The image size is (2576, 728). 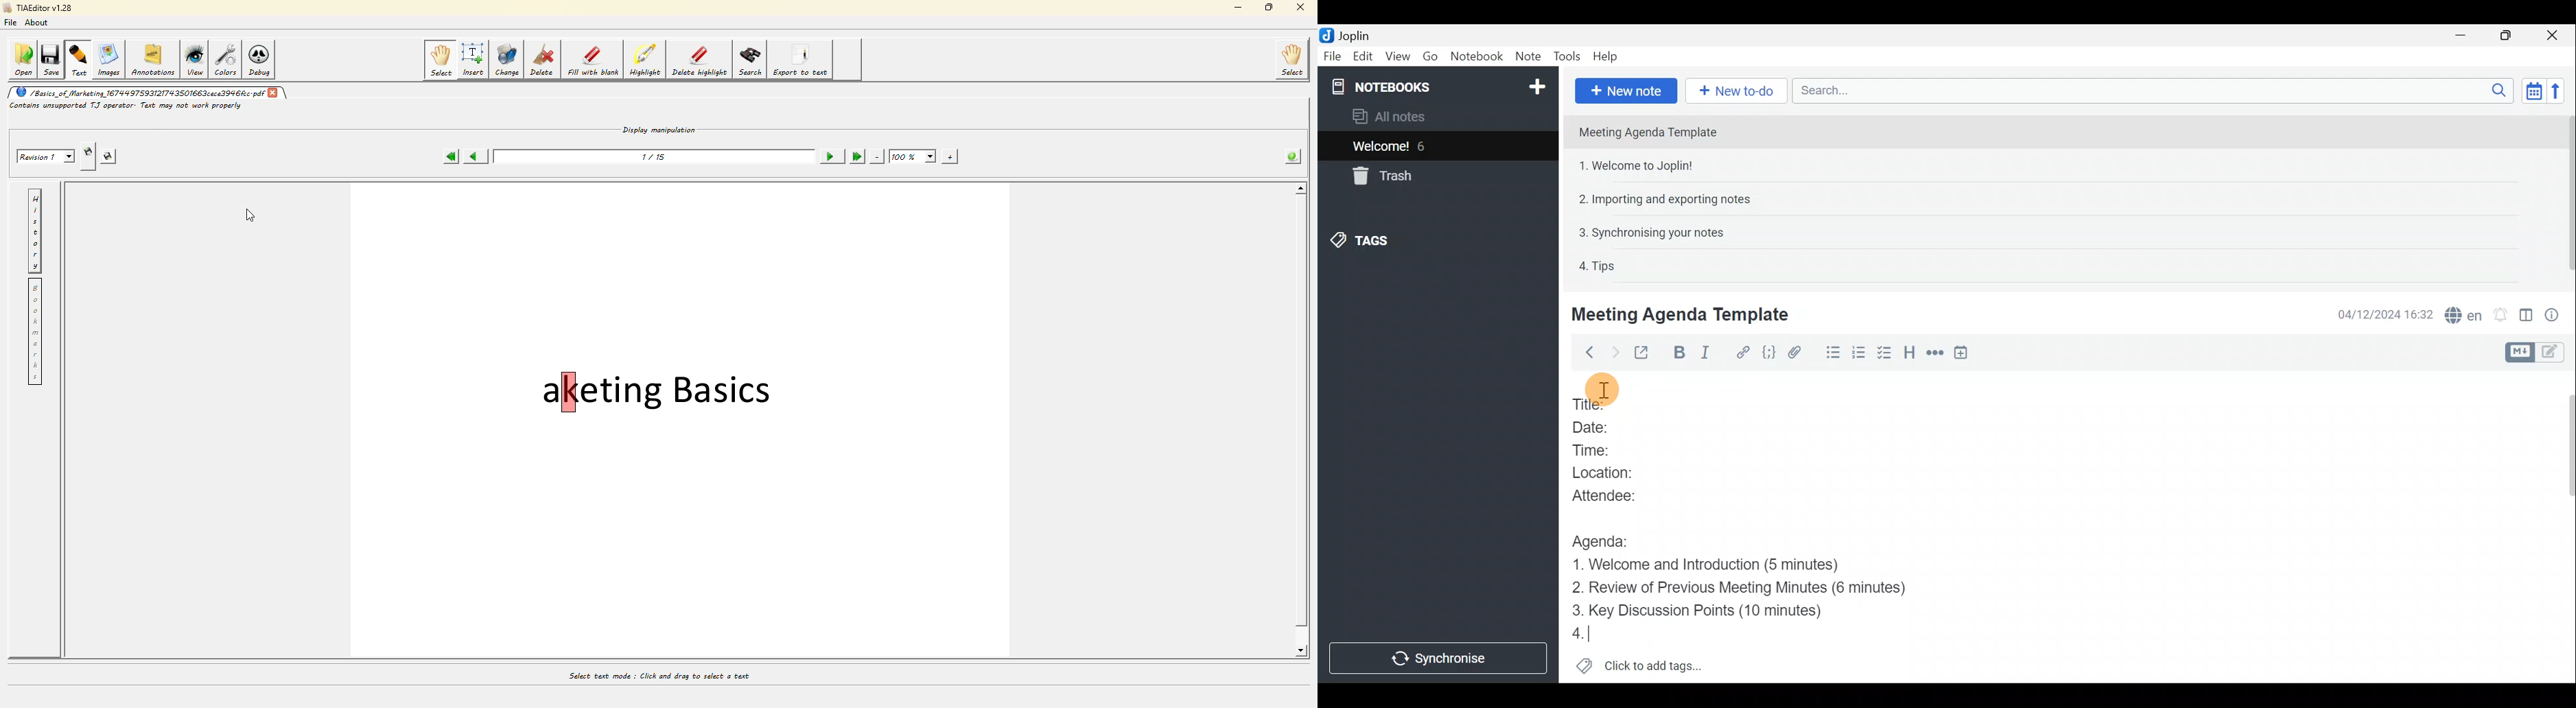 I want to click on Maximise, so click(x=2507, y=37).